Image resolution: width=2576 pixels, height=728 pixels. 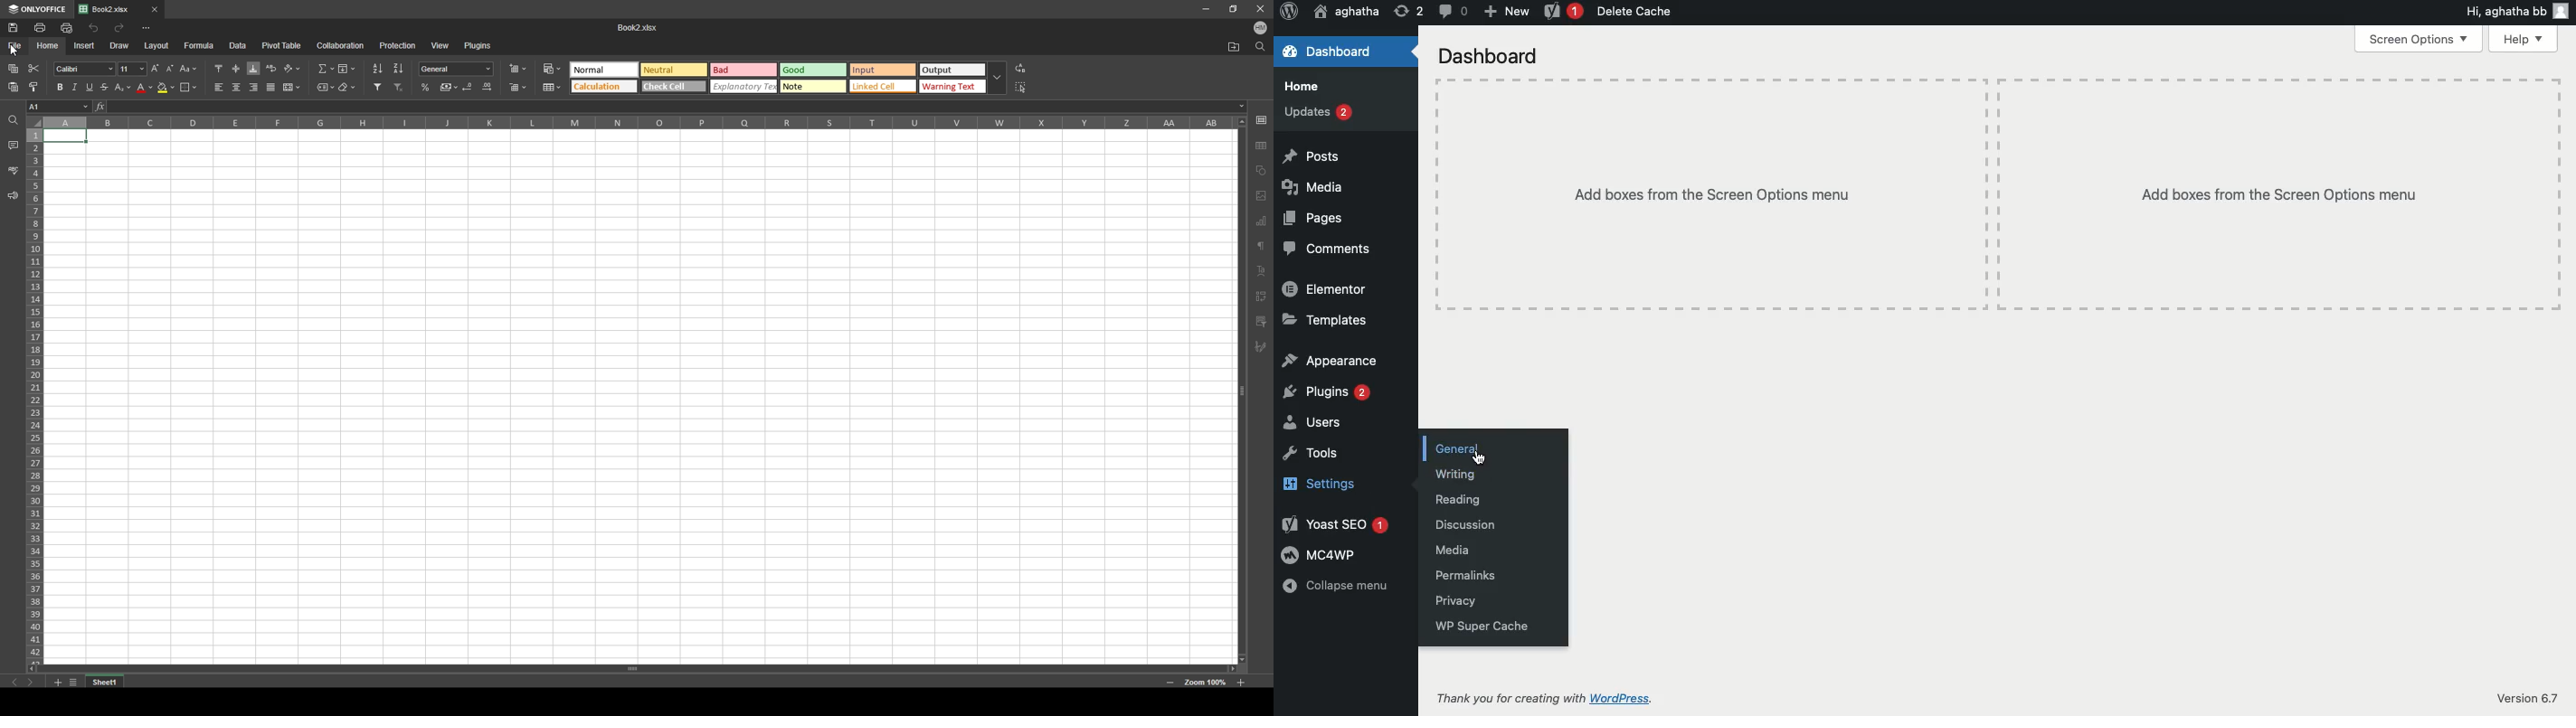 What do you see at coordinates (72, 88) in the screenshot?
I see `italic` at bounding box center [72, 88].